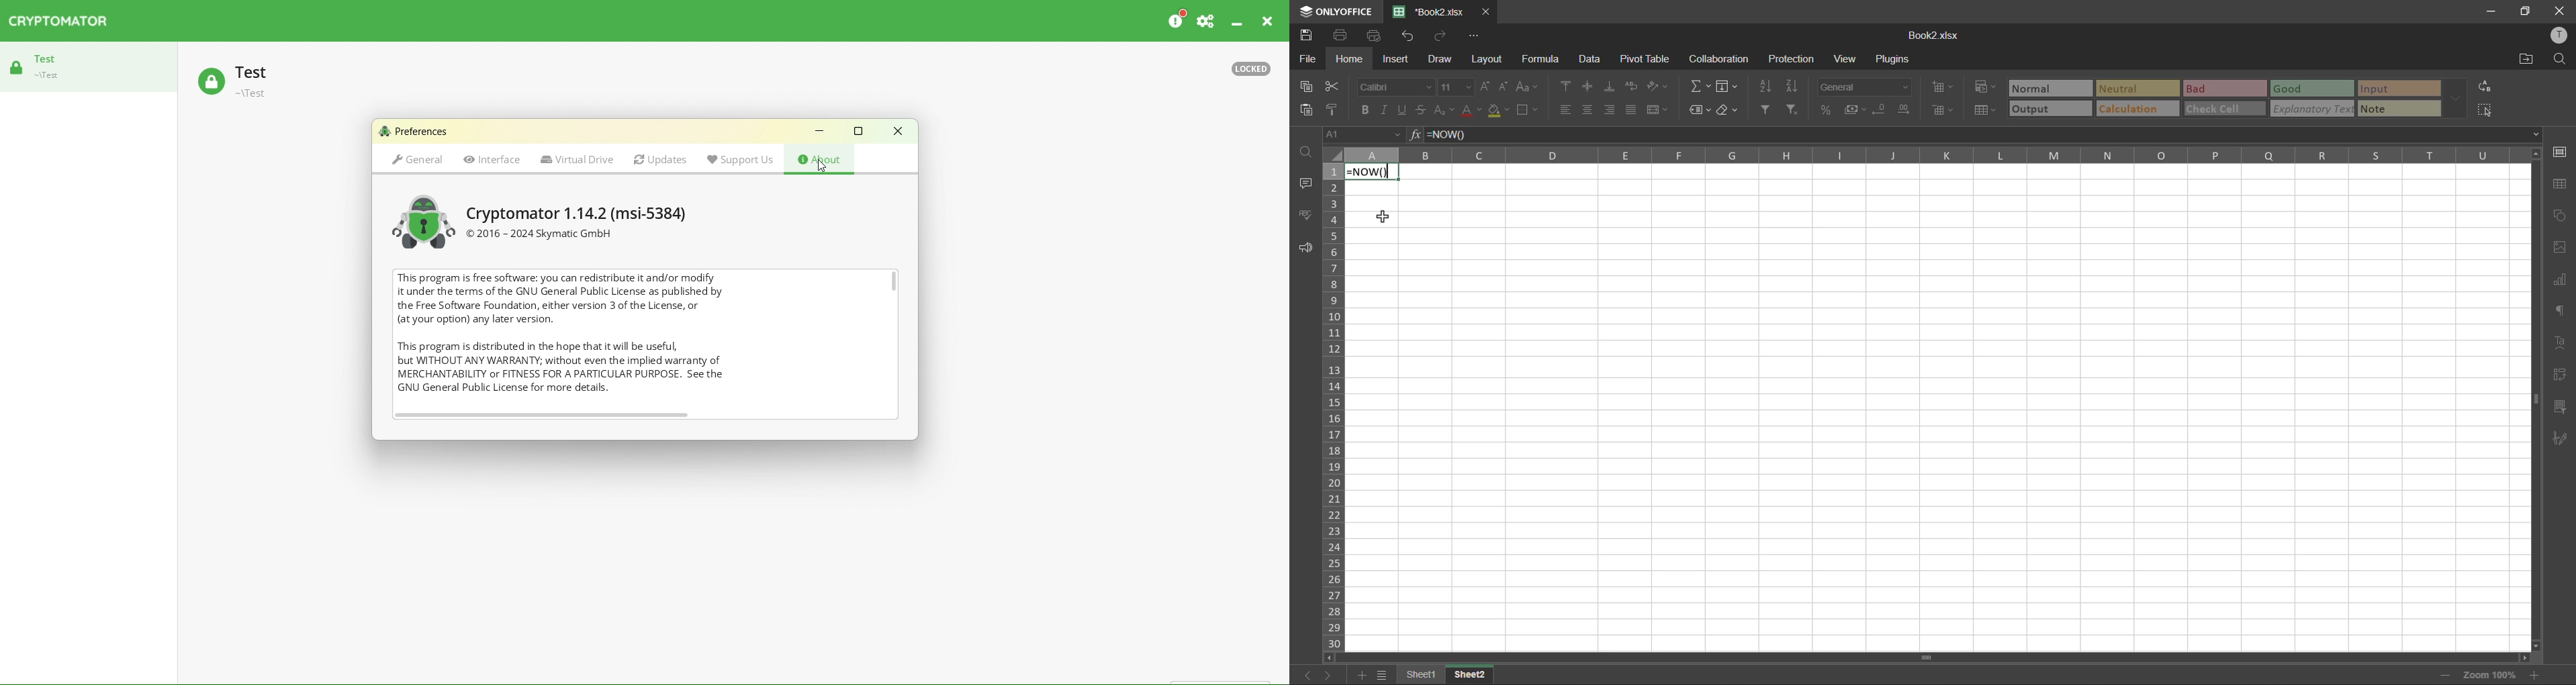  I want to click on explanatory text, so click(2313, 108).